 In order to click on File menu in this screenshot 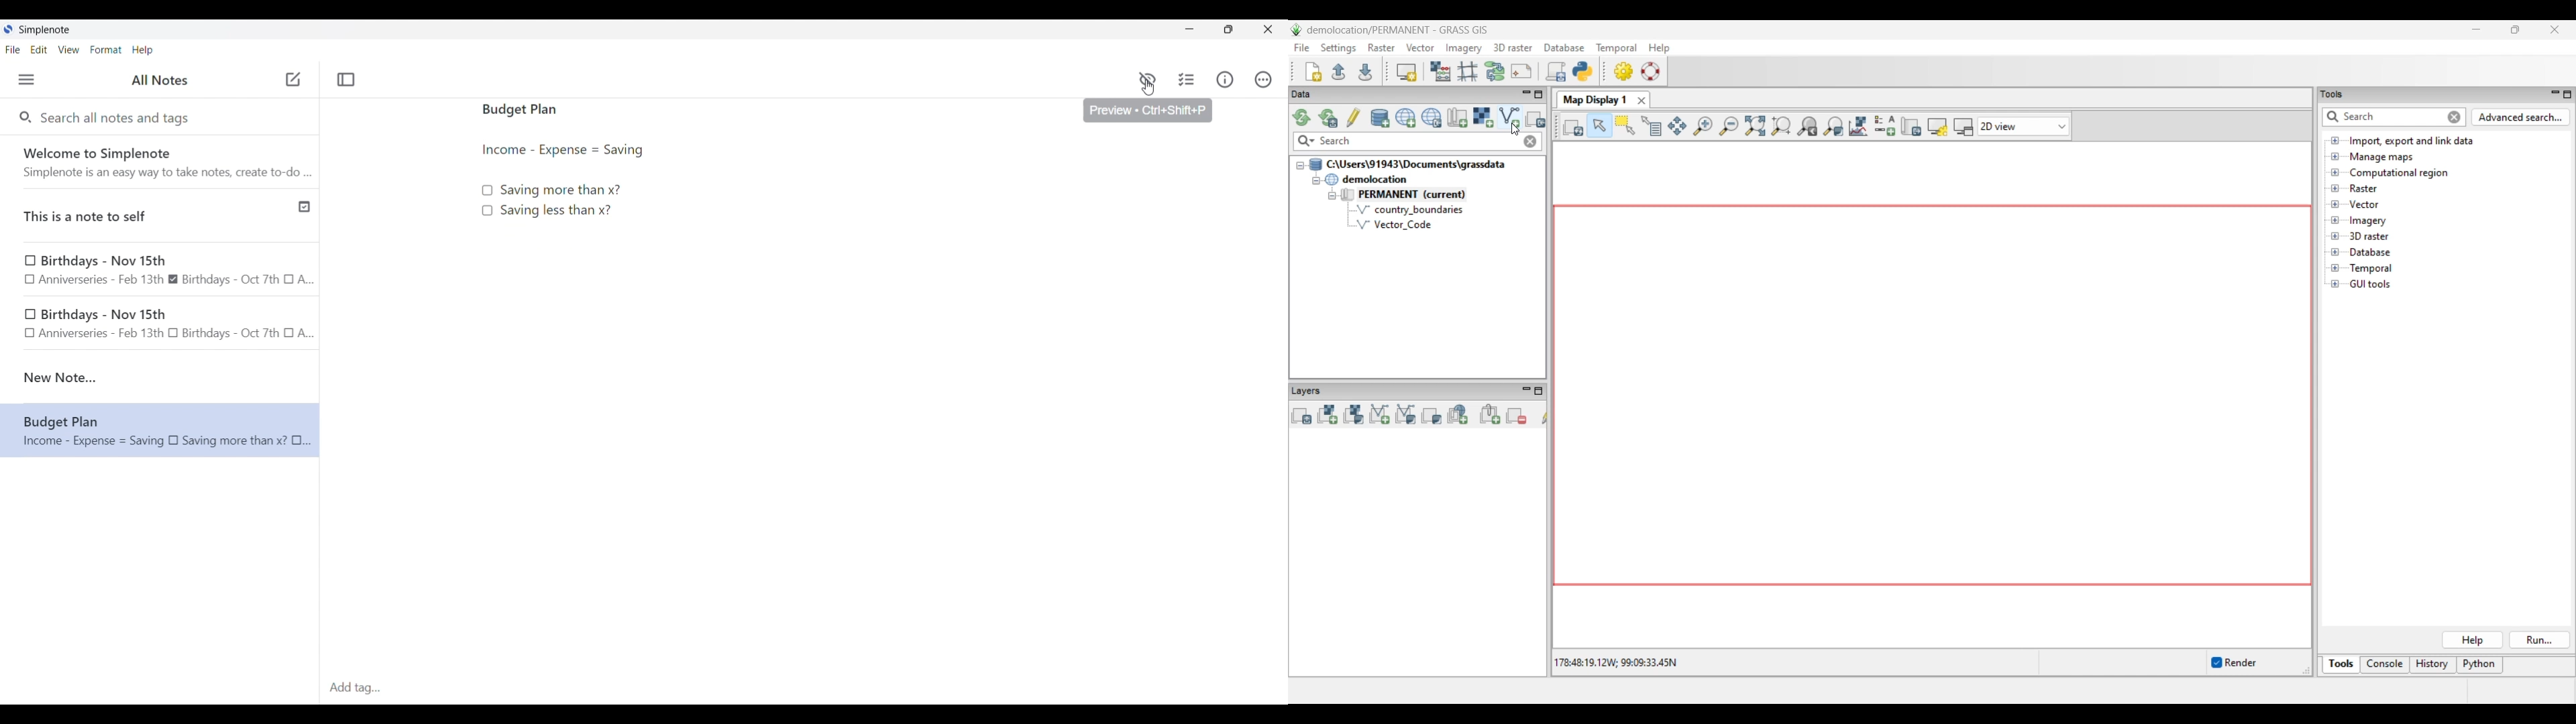, I will do `click(13, 49)`.